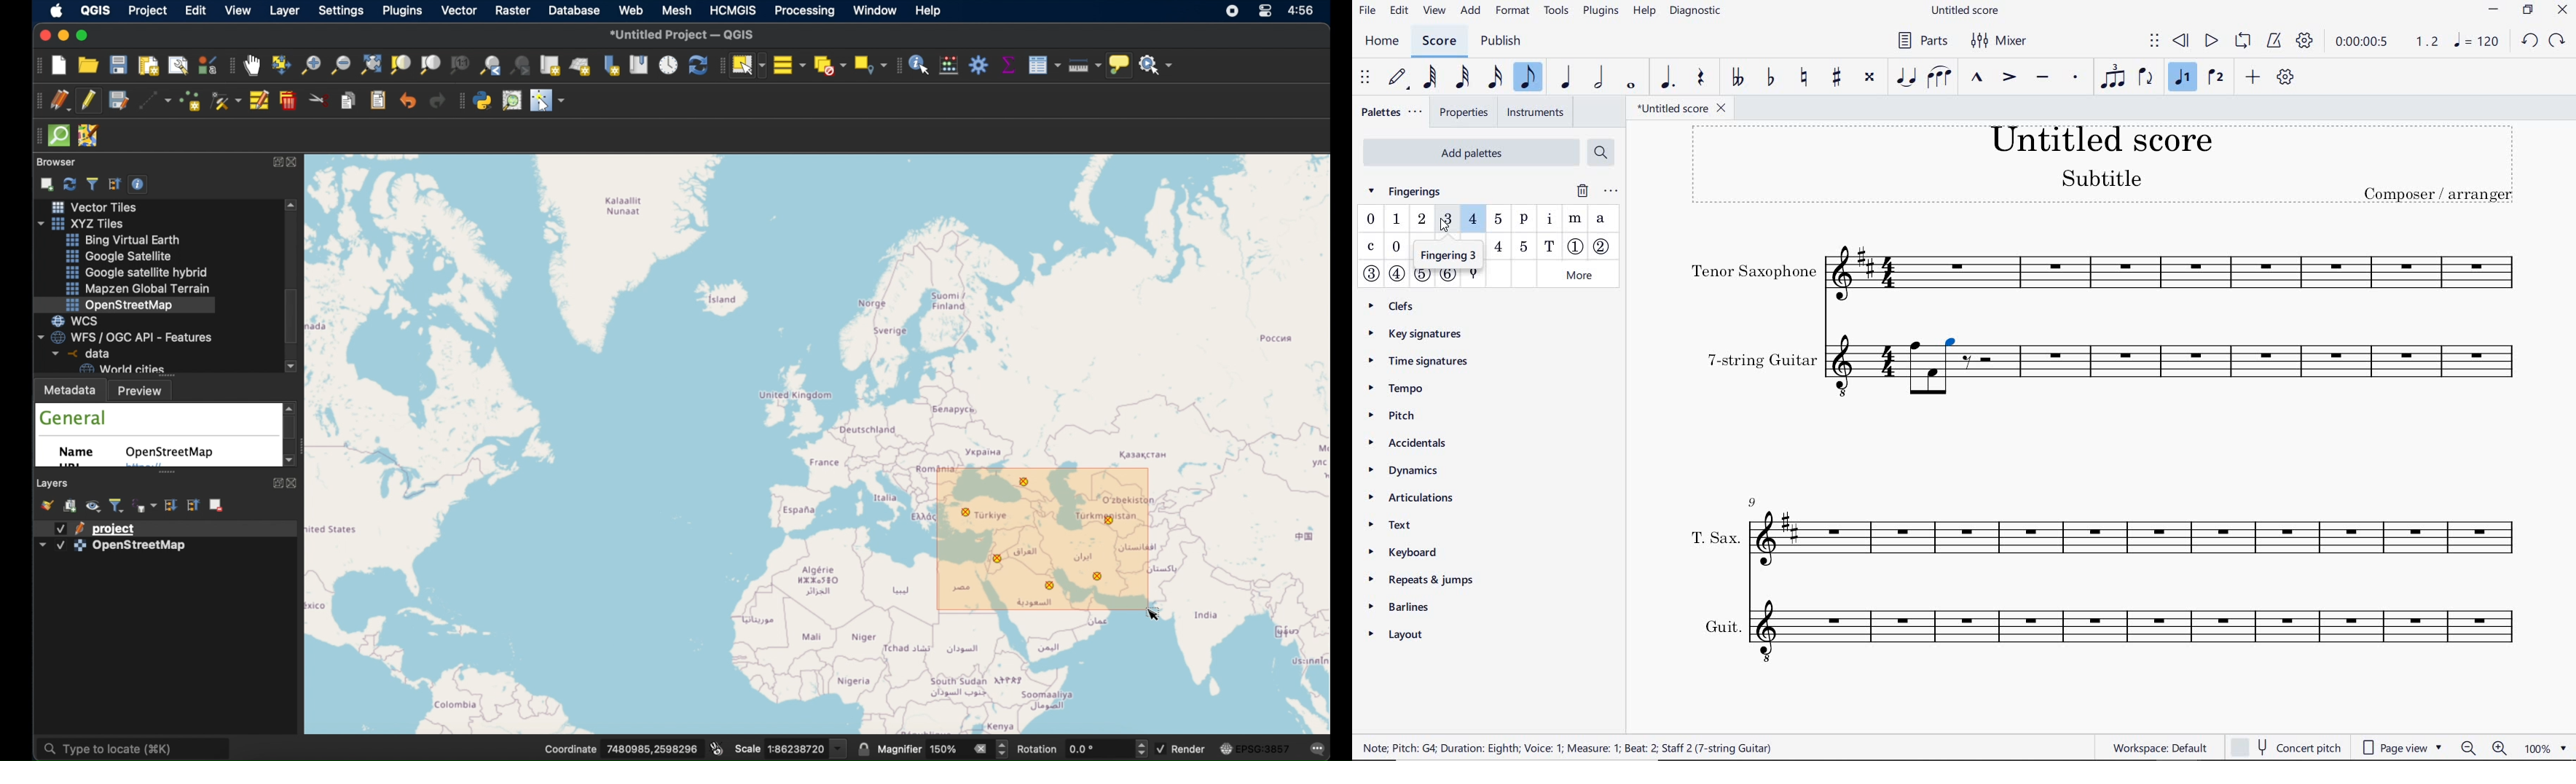 This screenshot has width=2576, height=784. I want to click on checkbox, so click(61, 546).